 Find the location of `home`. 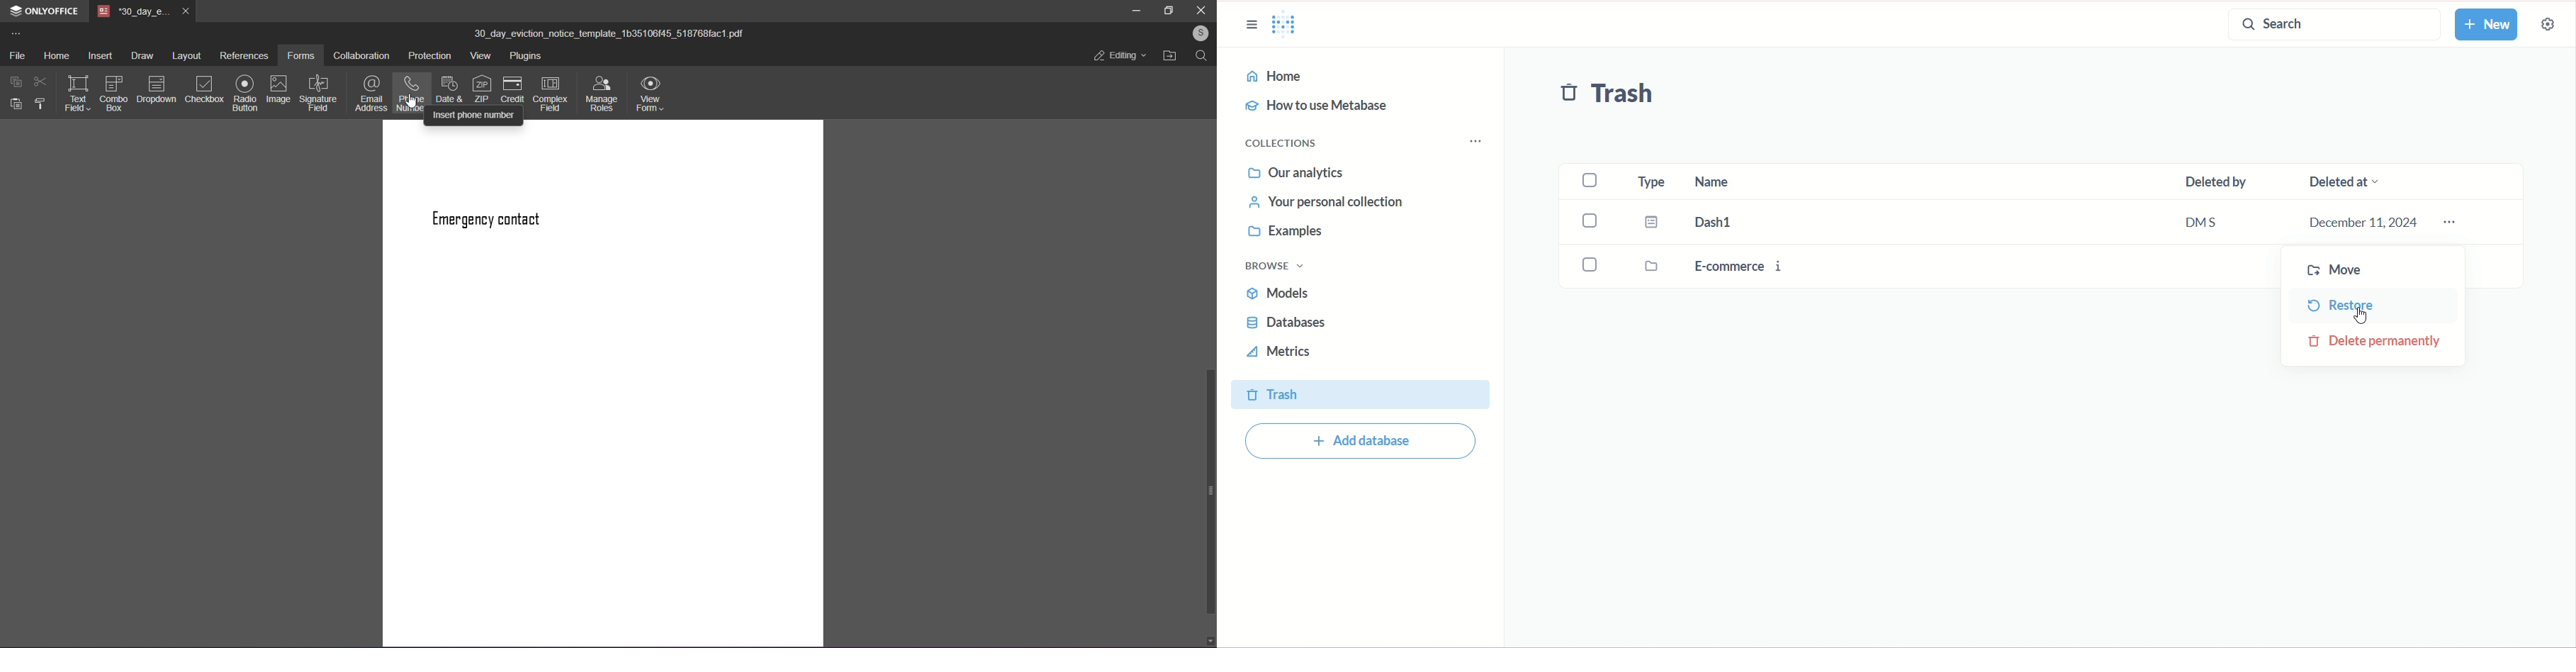

home is located at coordinates (1360, 77).